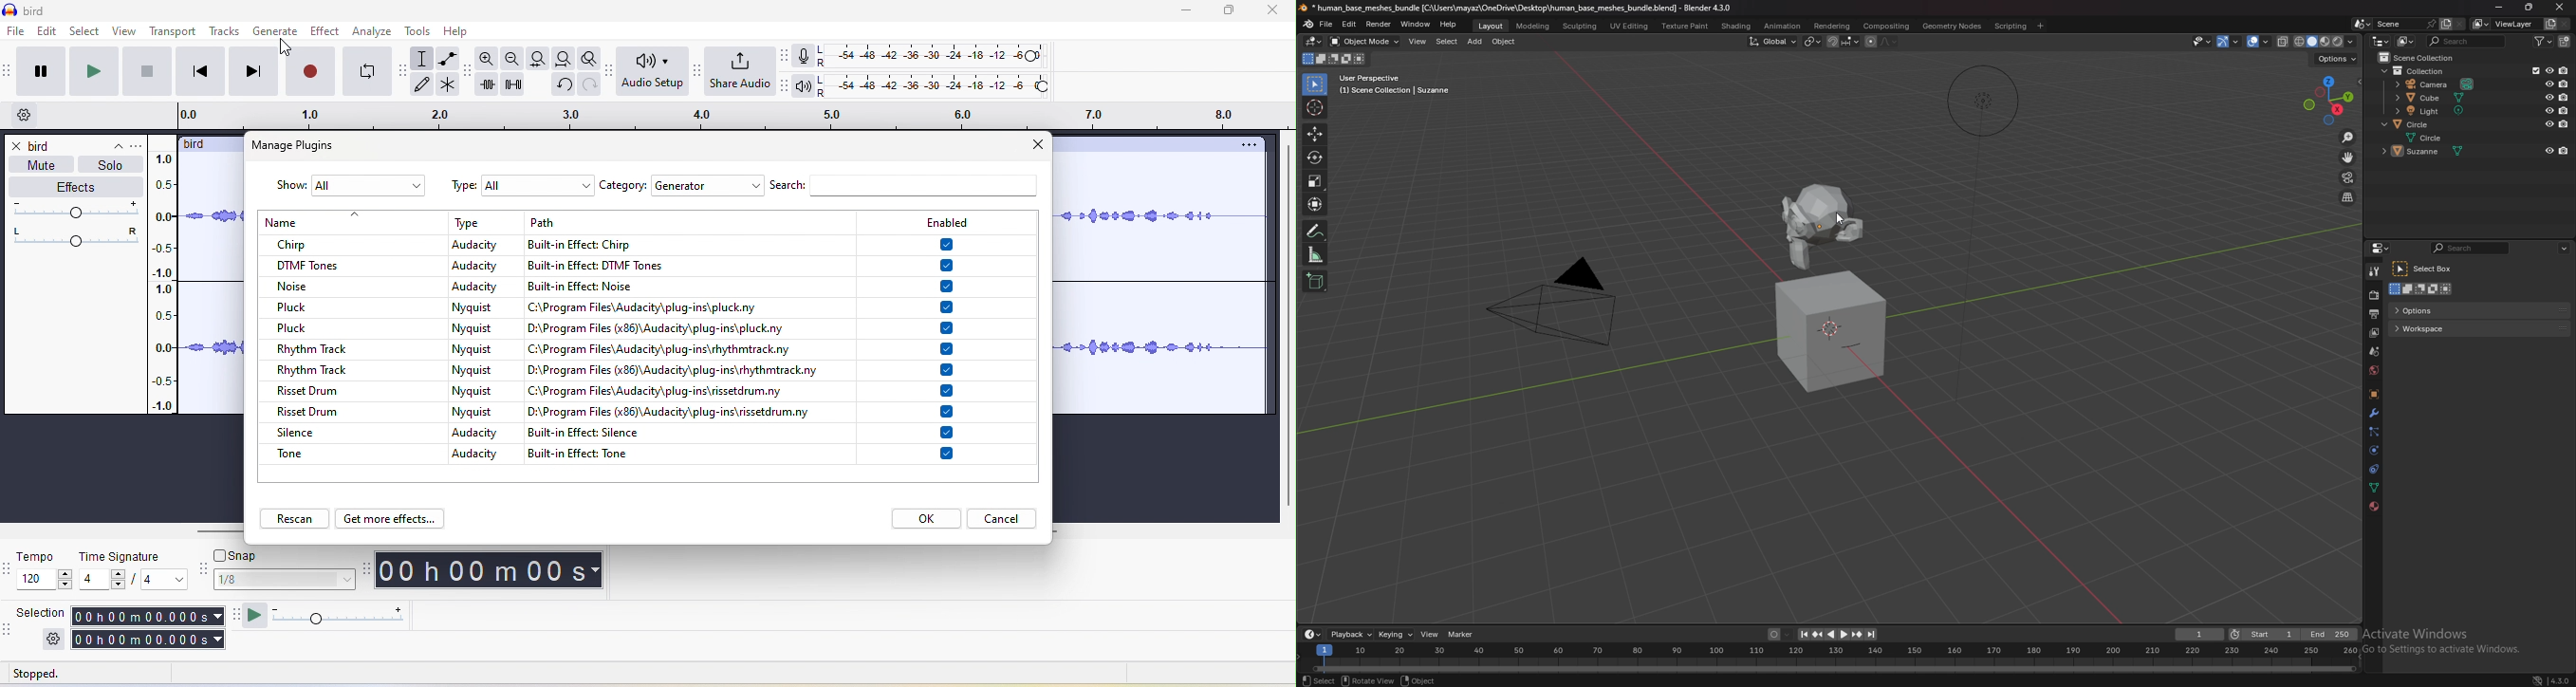  I want to click on selection, so click(149, 626).